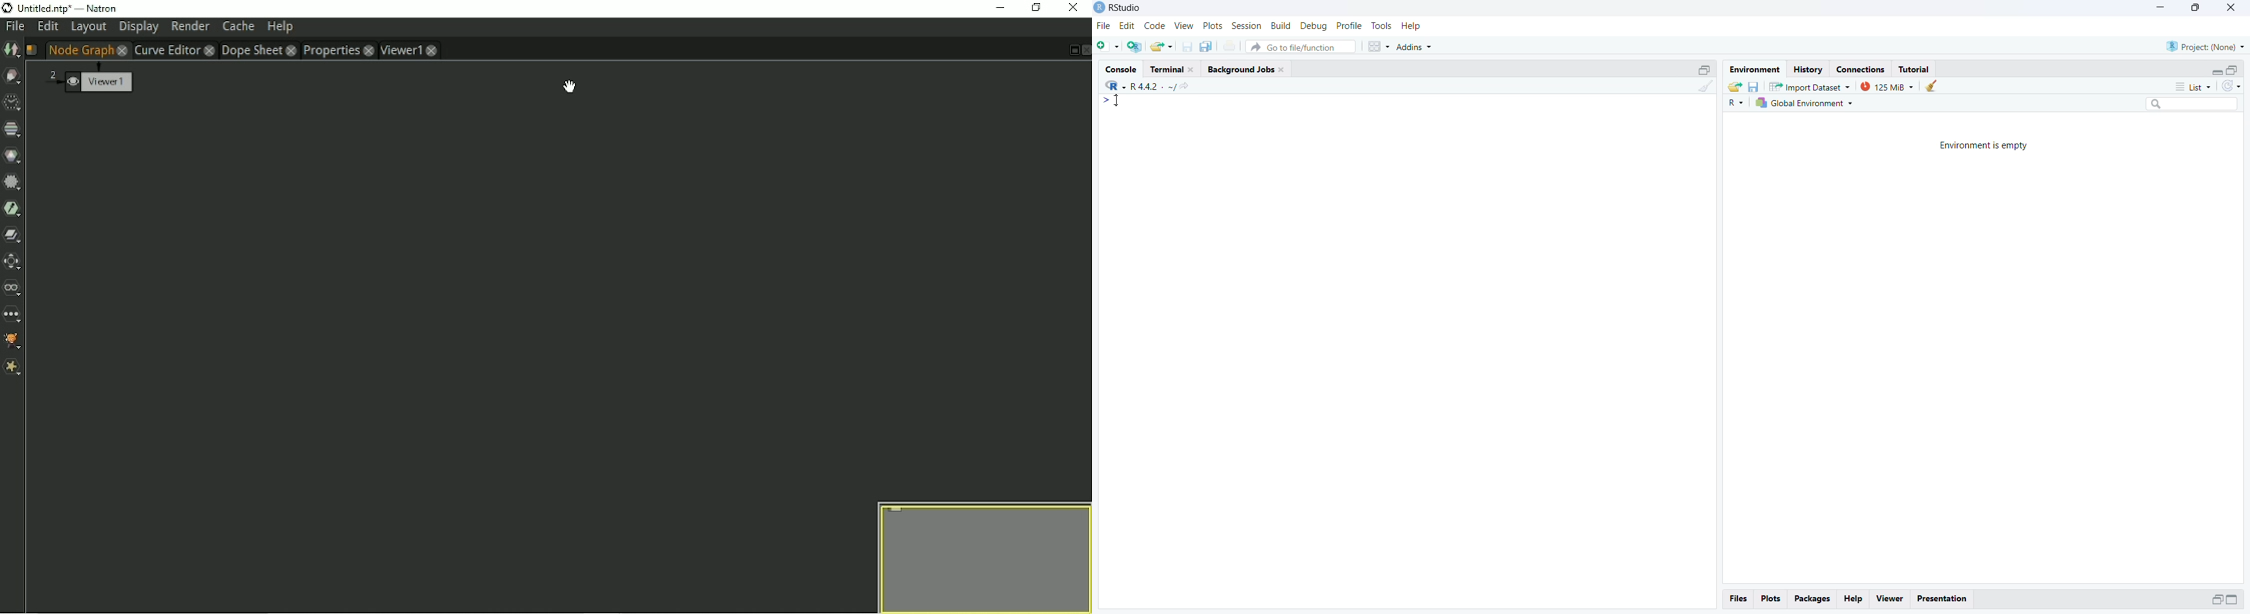  Describe the element at coordinates (1178, 86) in the screenshot. I see `view current directory` at that location.